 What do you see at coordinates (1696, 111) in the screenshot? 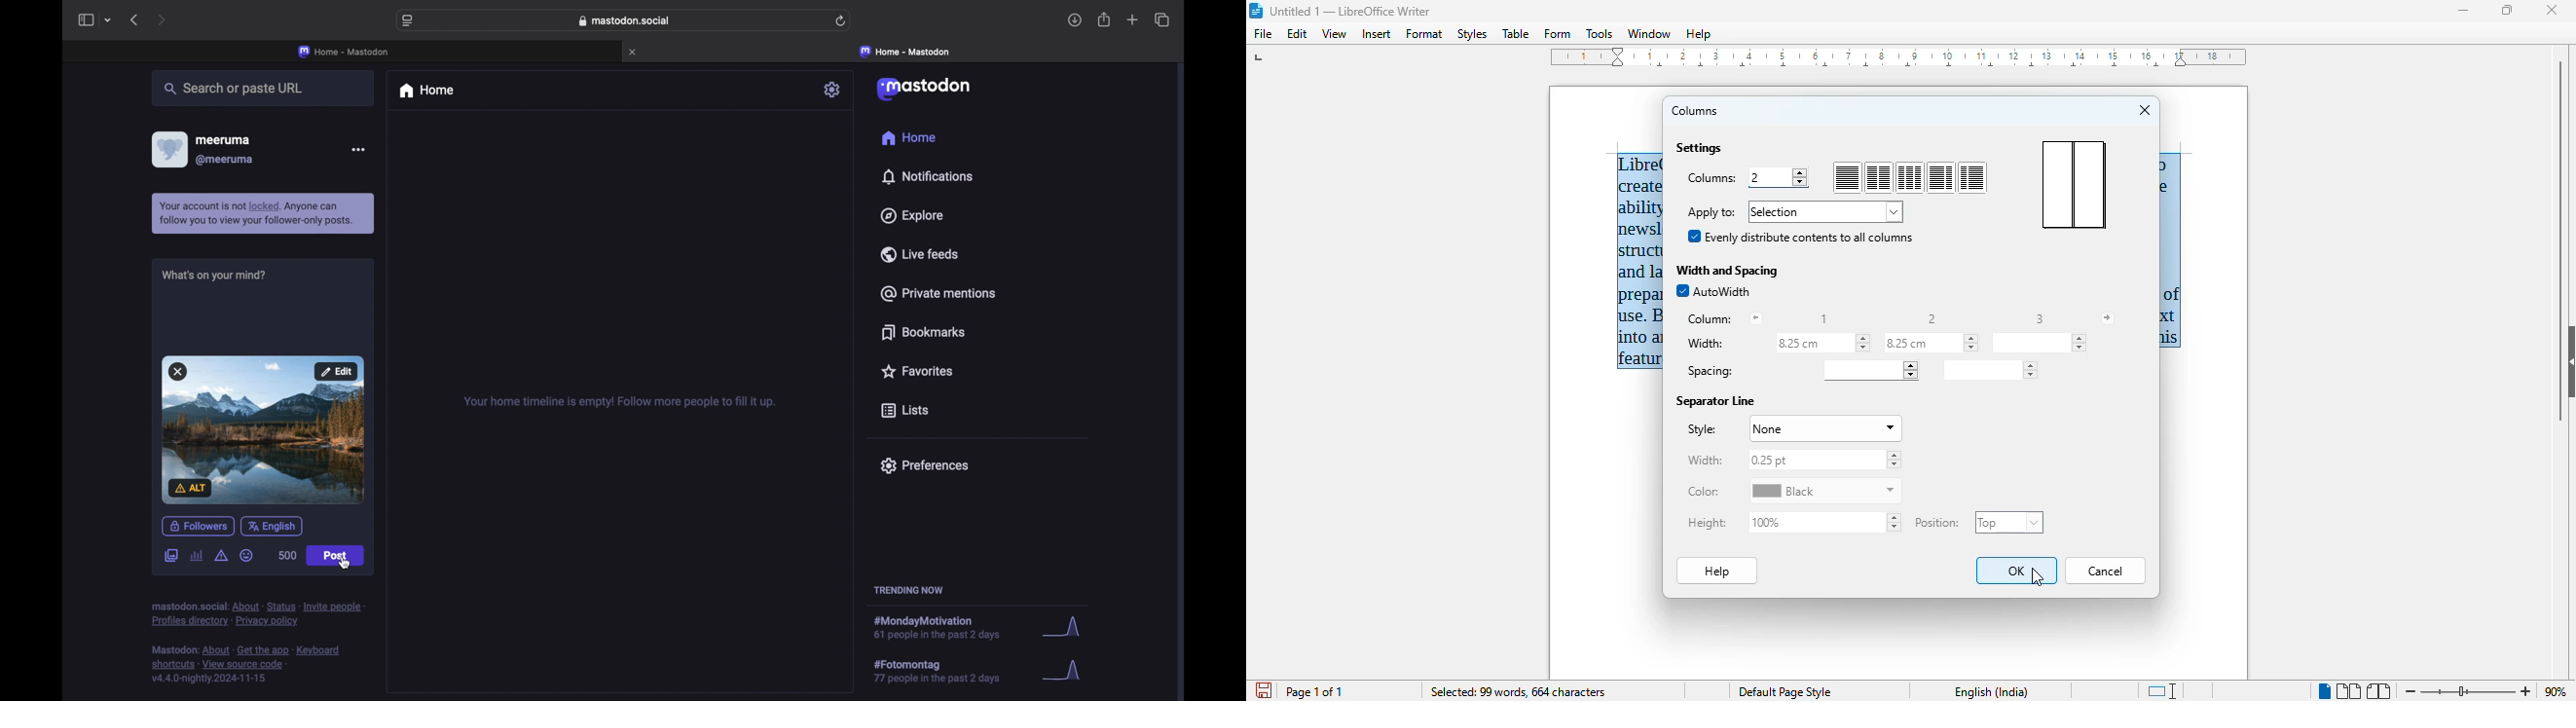
I see `columns` at bounding box center [1696, 111].